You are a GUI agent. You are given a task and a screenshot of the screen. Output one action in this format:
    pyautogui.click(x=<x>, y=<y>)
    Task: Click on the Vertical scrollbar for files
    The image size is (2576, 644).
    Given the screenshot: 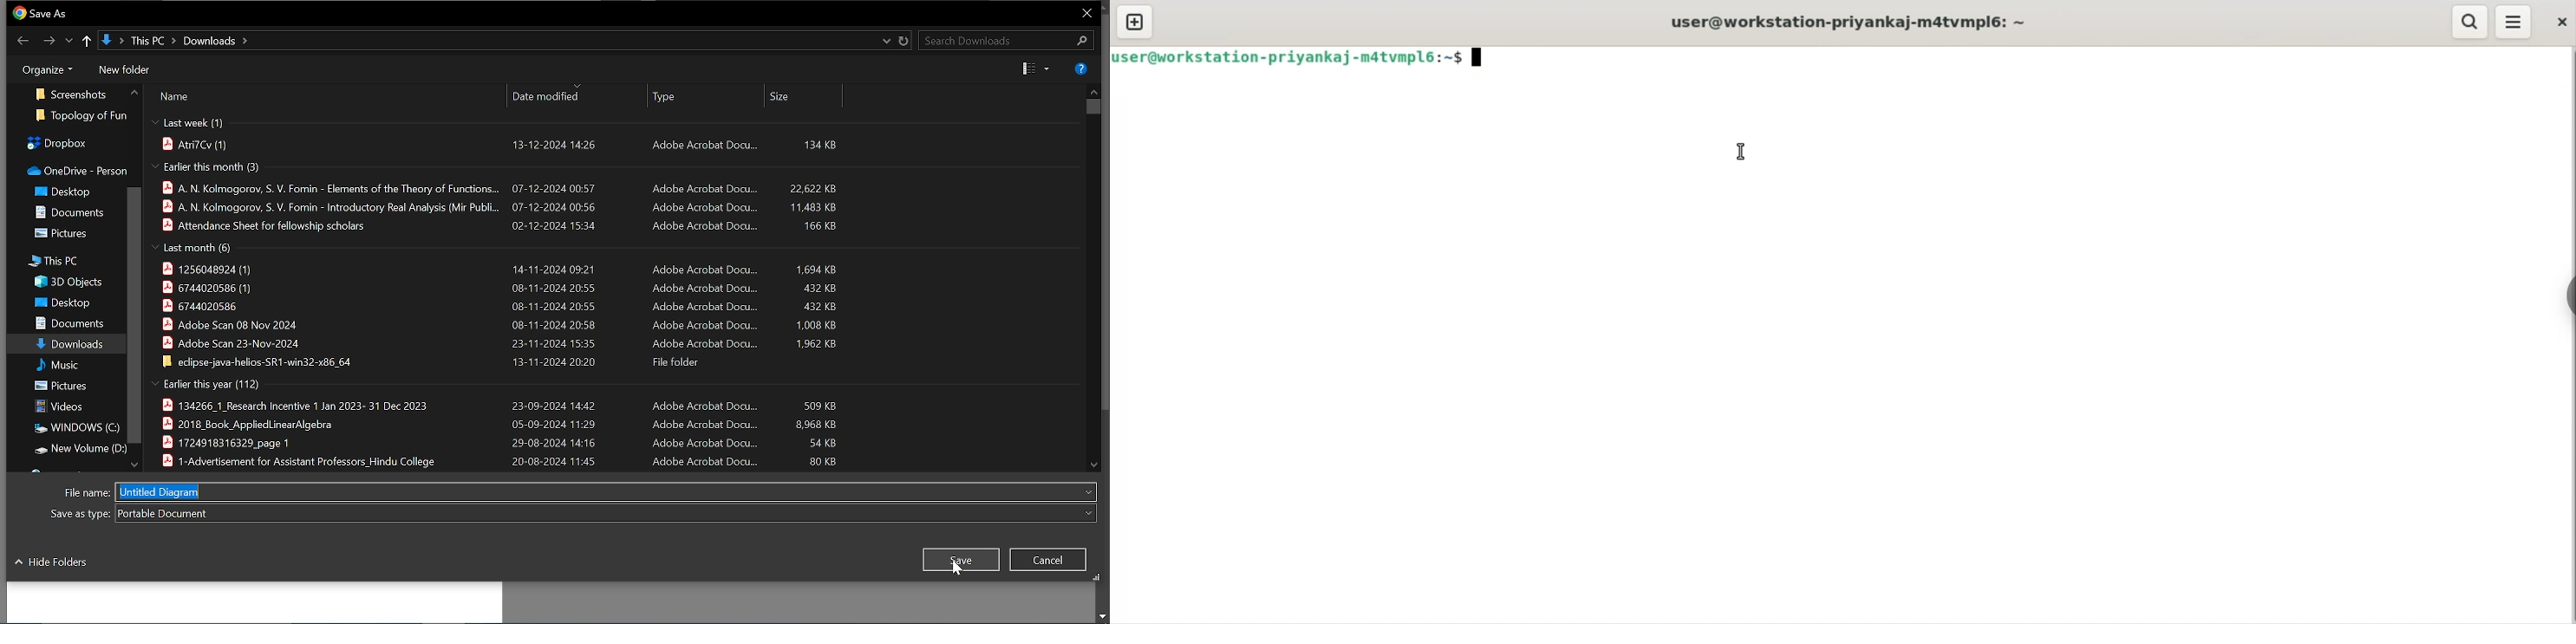 What is the action you would take?
    pyautogui.click(x=1090, y=107)
    